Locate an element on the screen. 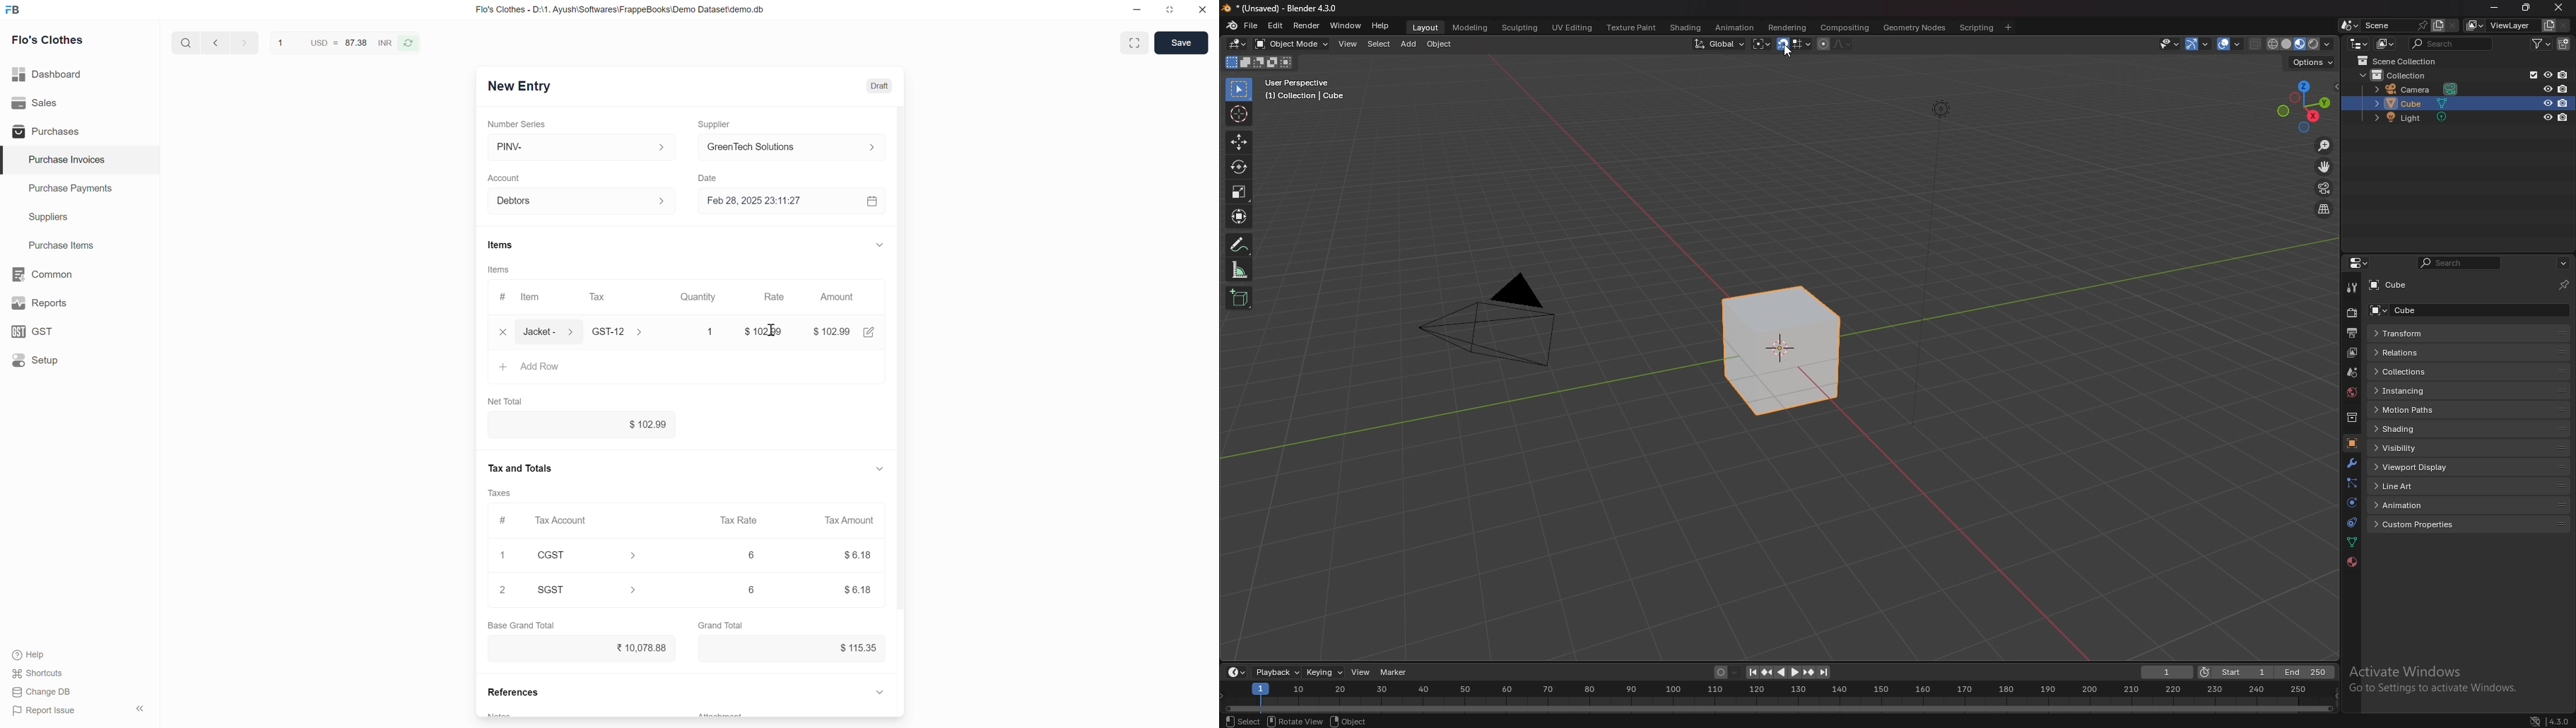 Image resolution: width=2576 pixels, height=728 pixels. 1 is located at coordinates (702, 332).